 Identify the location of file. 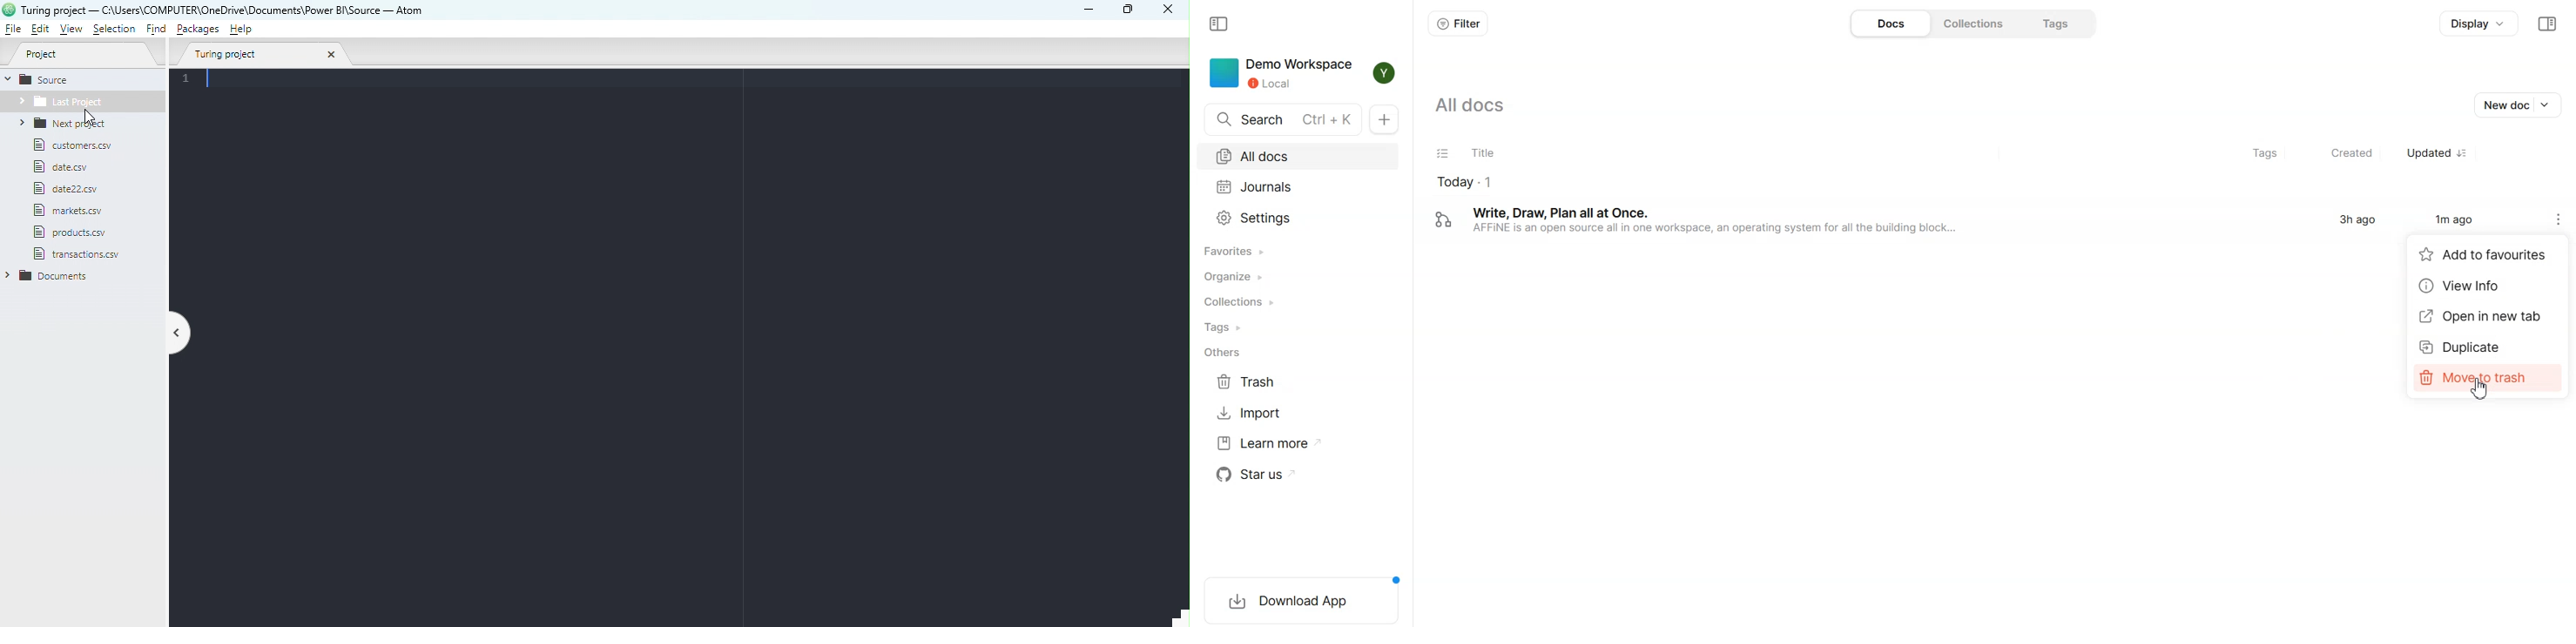
(68, 189).